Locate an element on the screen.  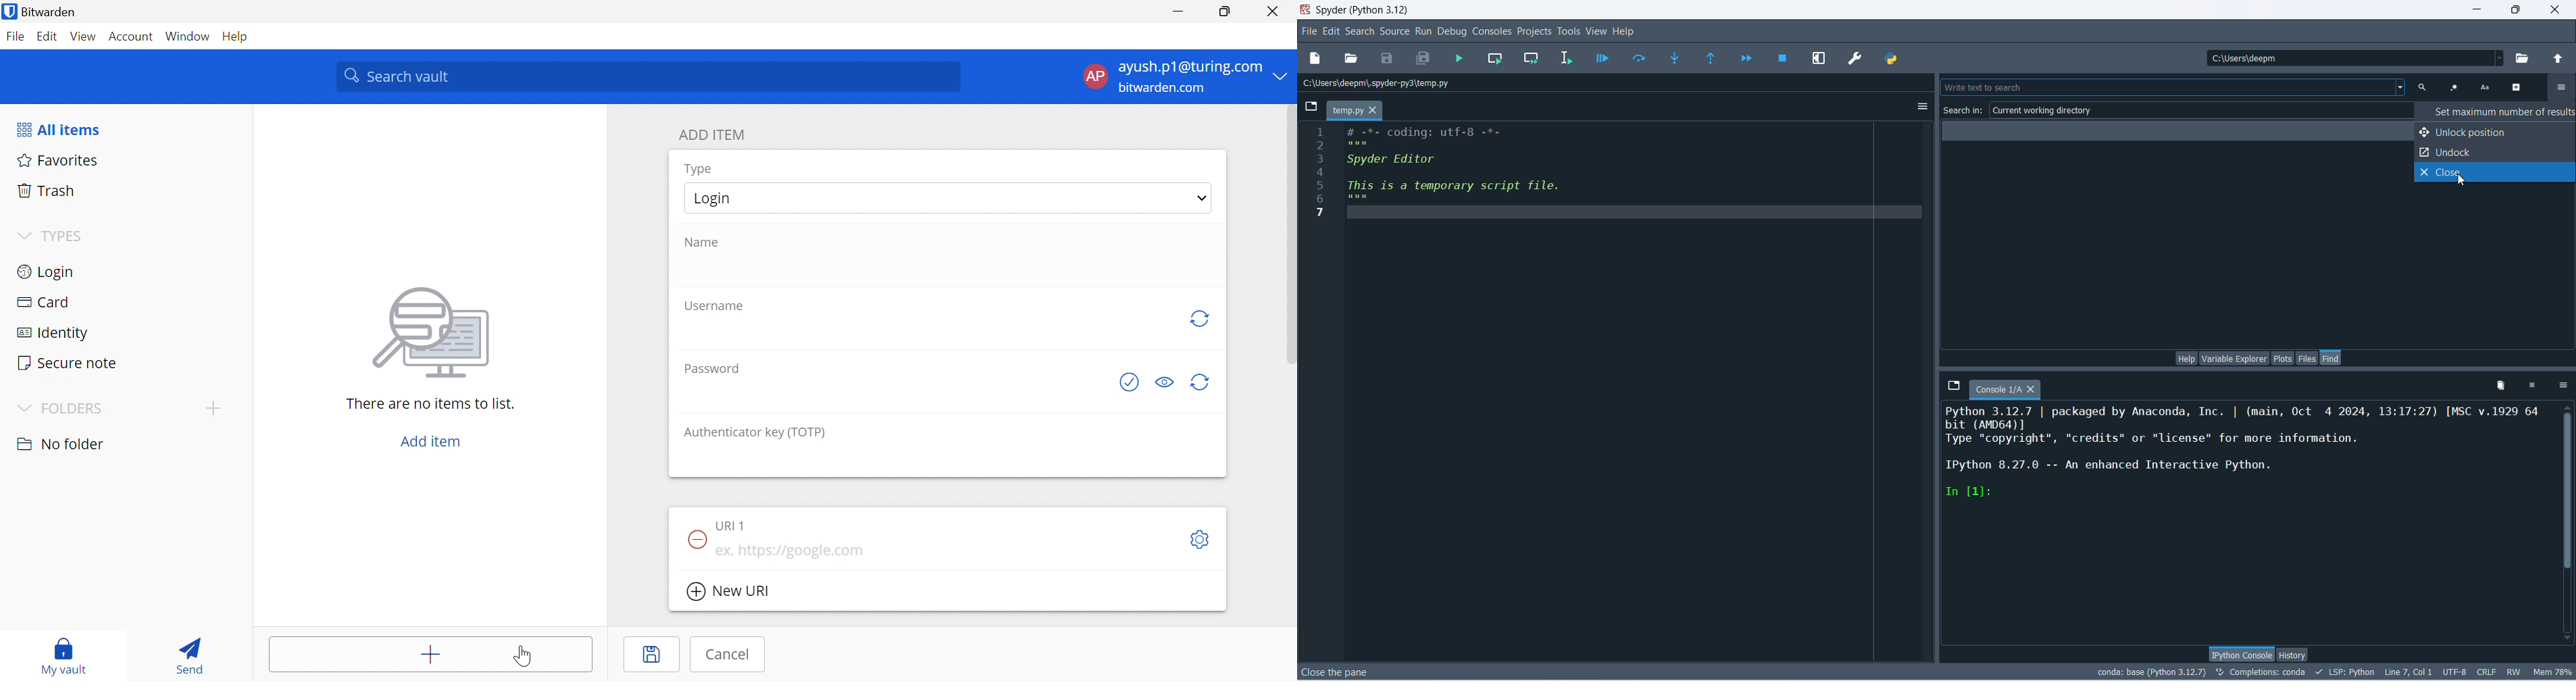
UTF is located at coordinates (2456, 671).